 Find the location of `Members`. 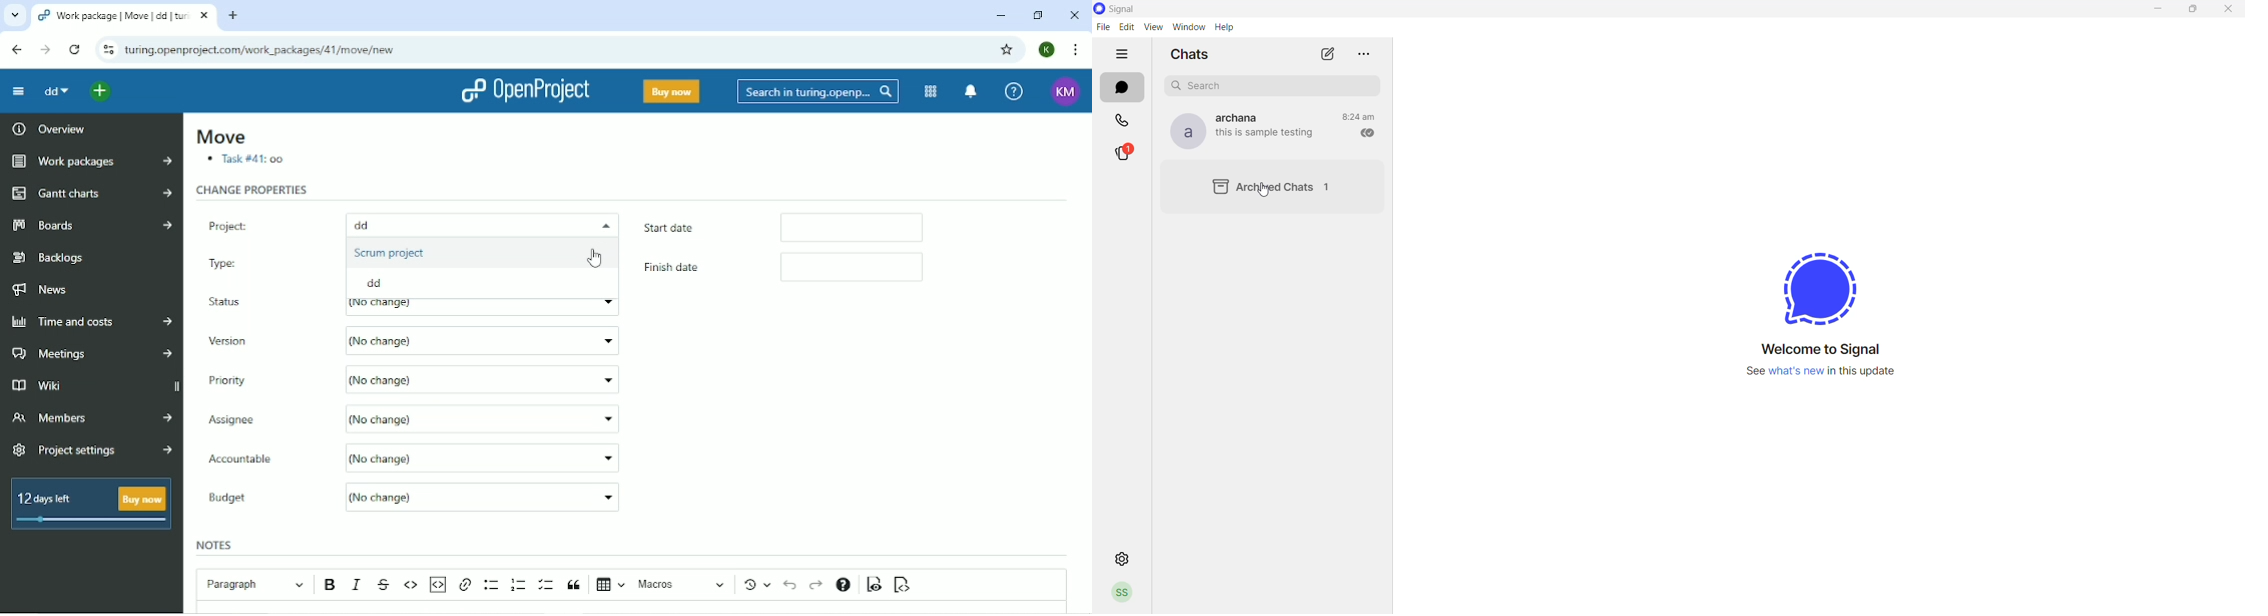

Members is located at coordinates (89, 421).